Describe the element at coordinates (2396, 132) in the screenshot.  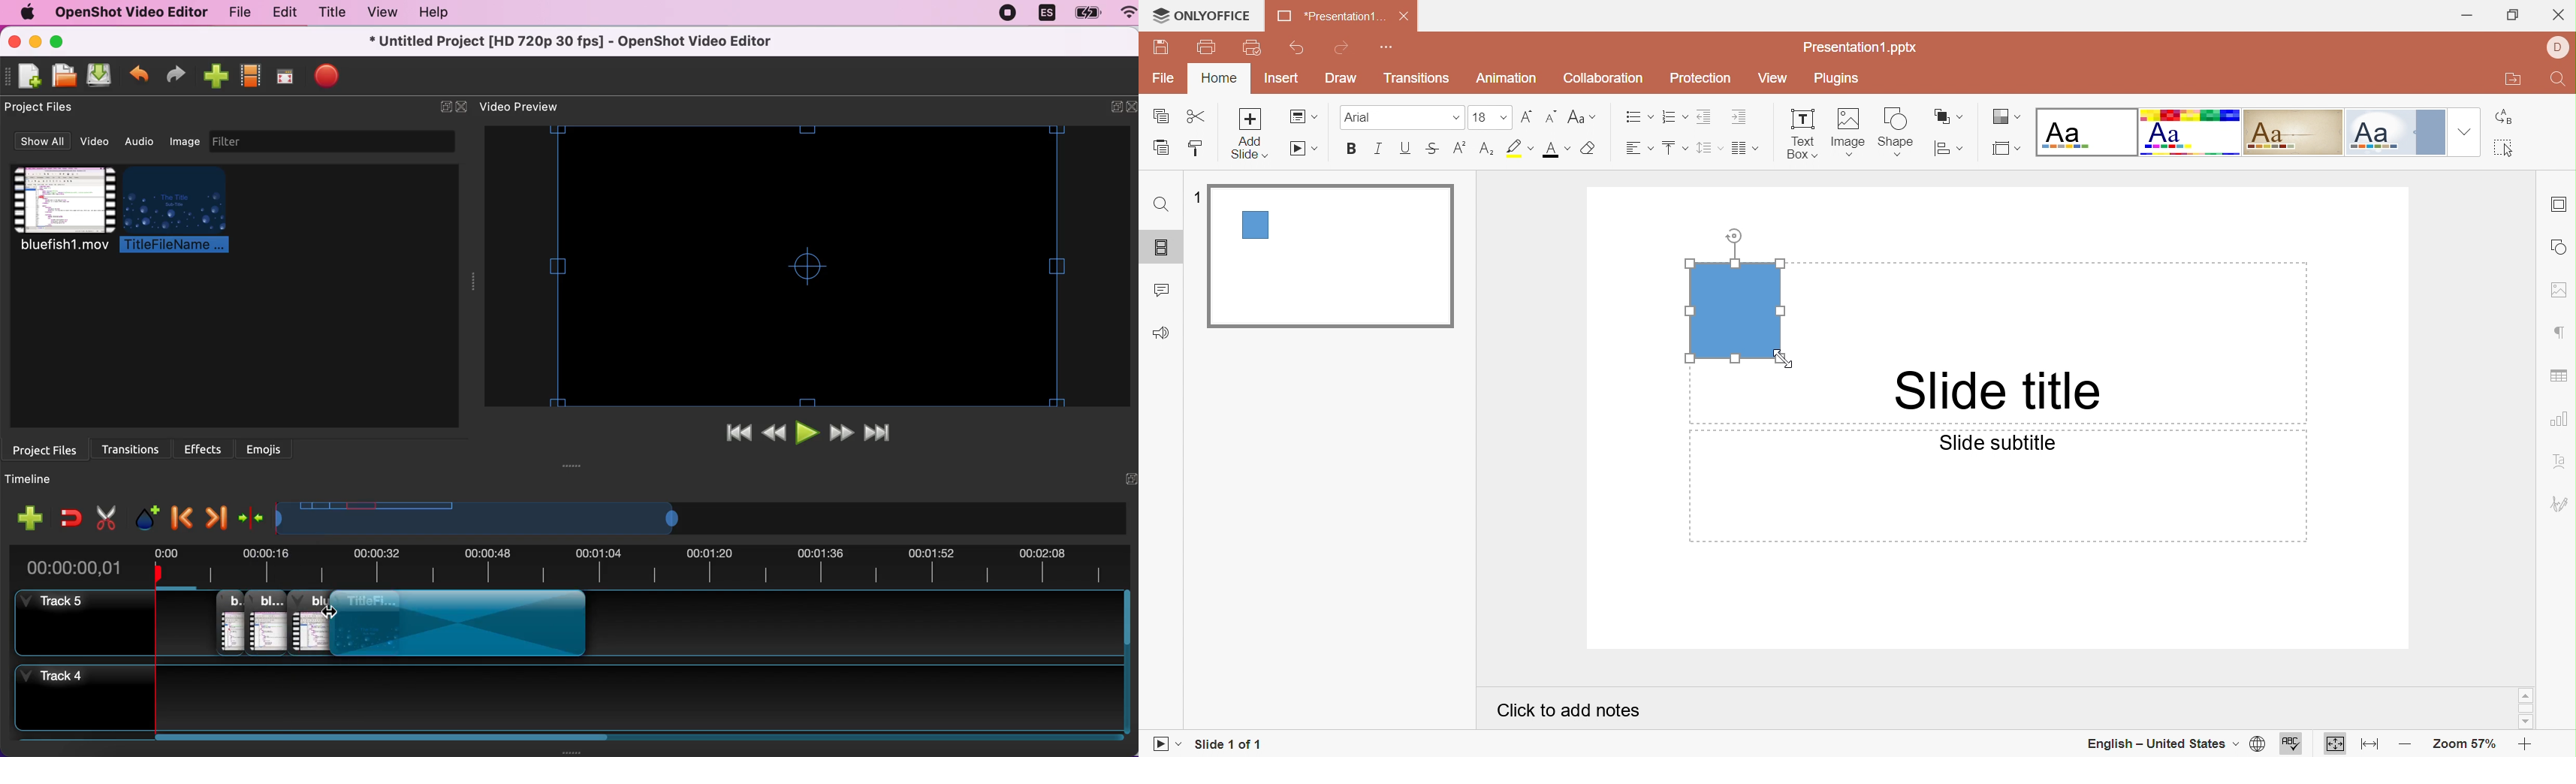
I see `Official` at that location.